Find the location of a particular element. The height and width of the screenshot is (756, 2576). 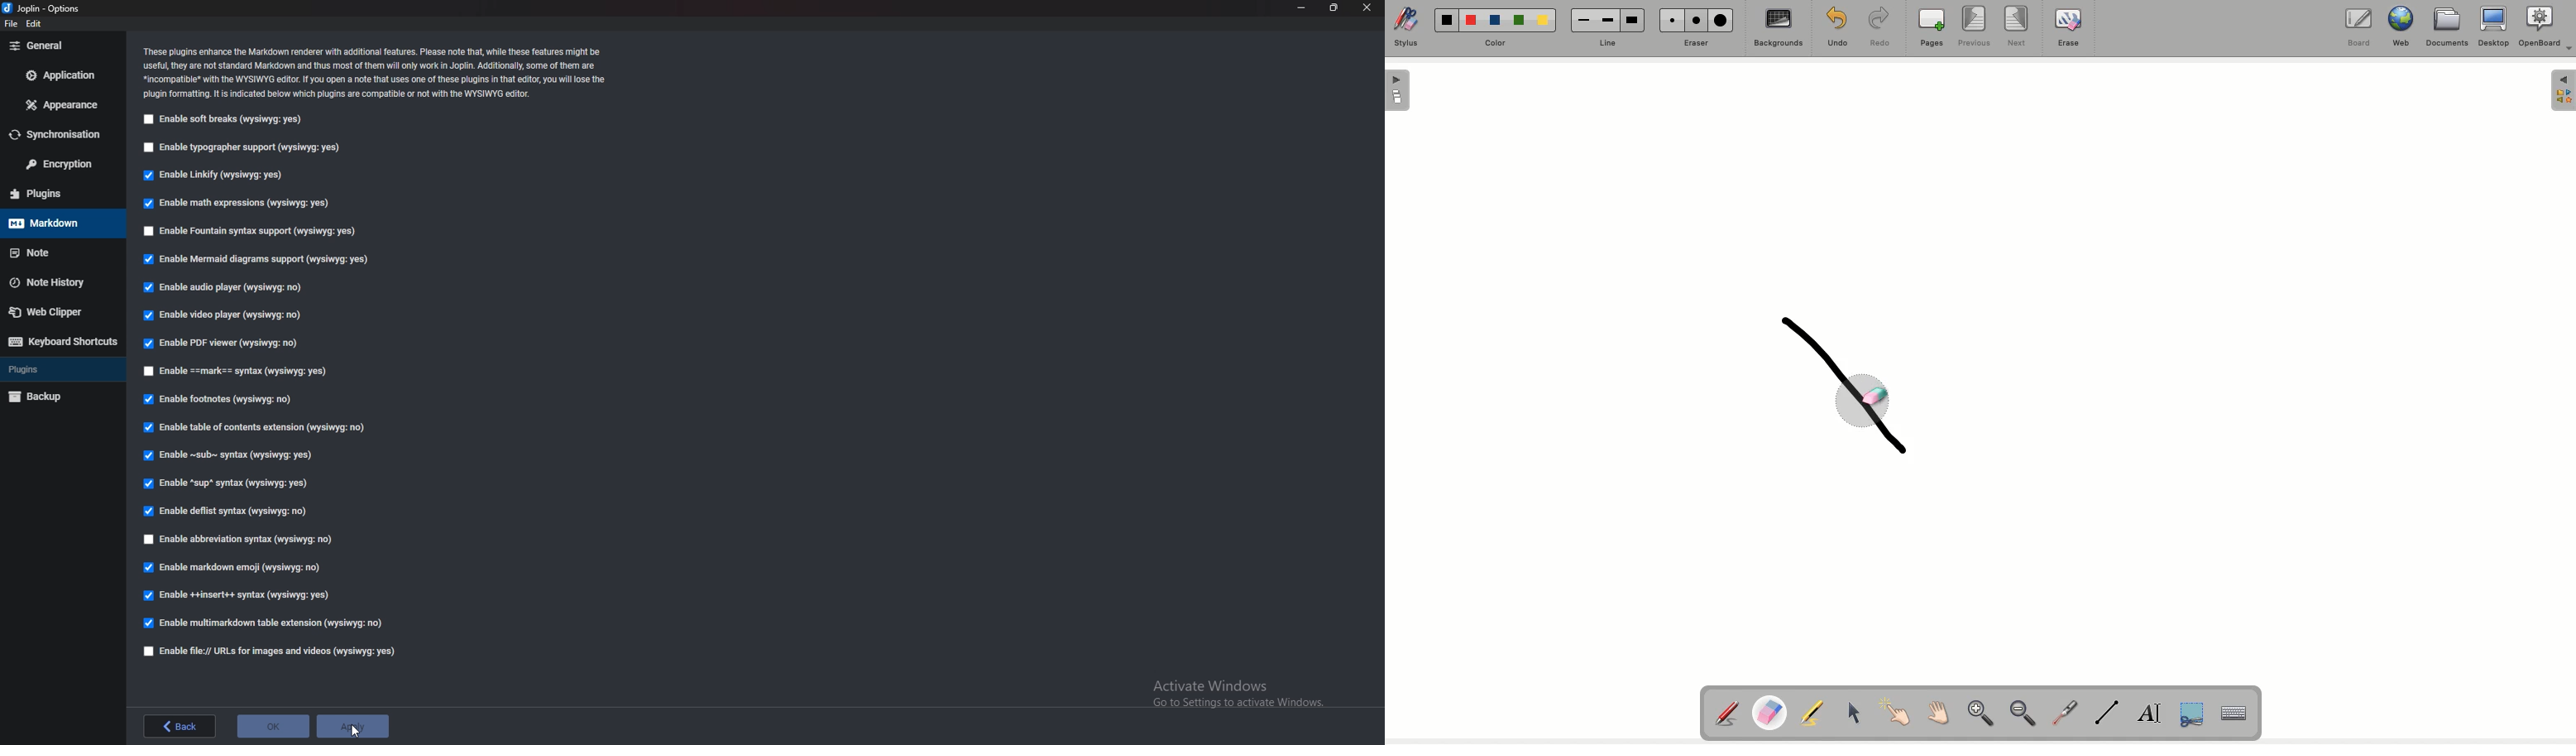

plugins is located at coordinates (56, 193).